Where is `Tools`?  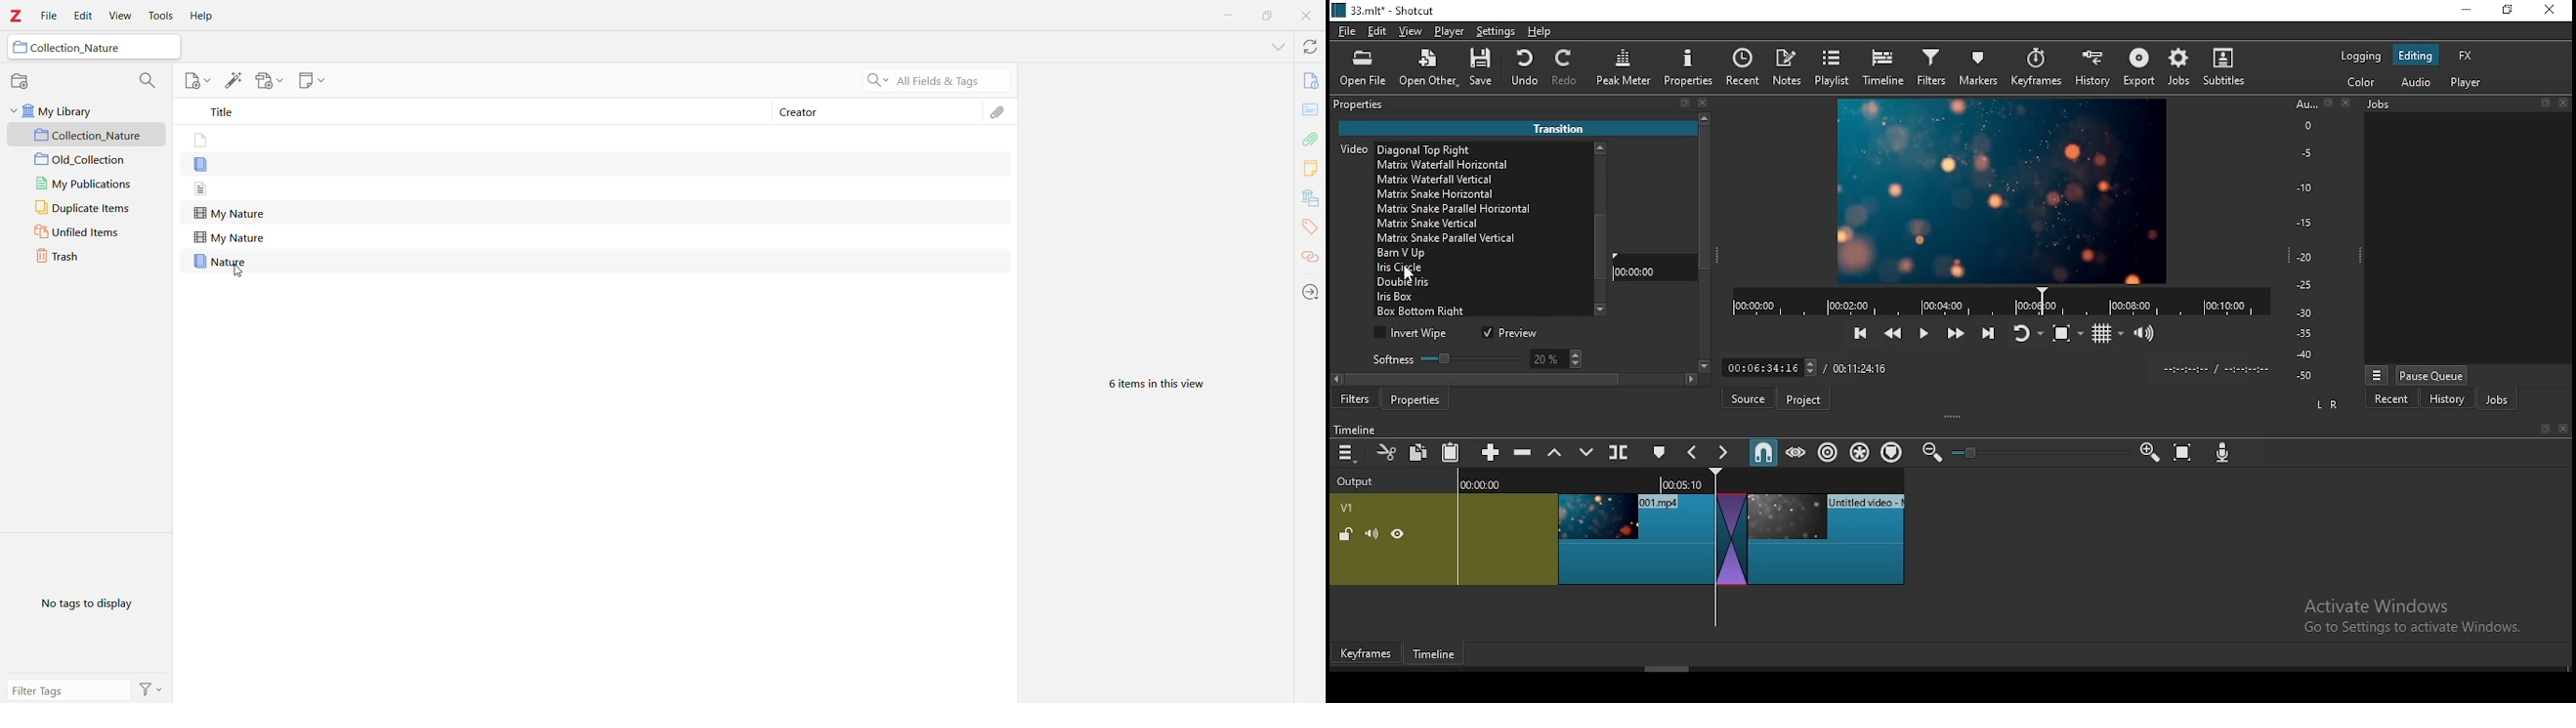 Tools is located at coordinates (160, 16).